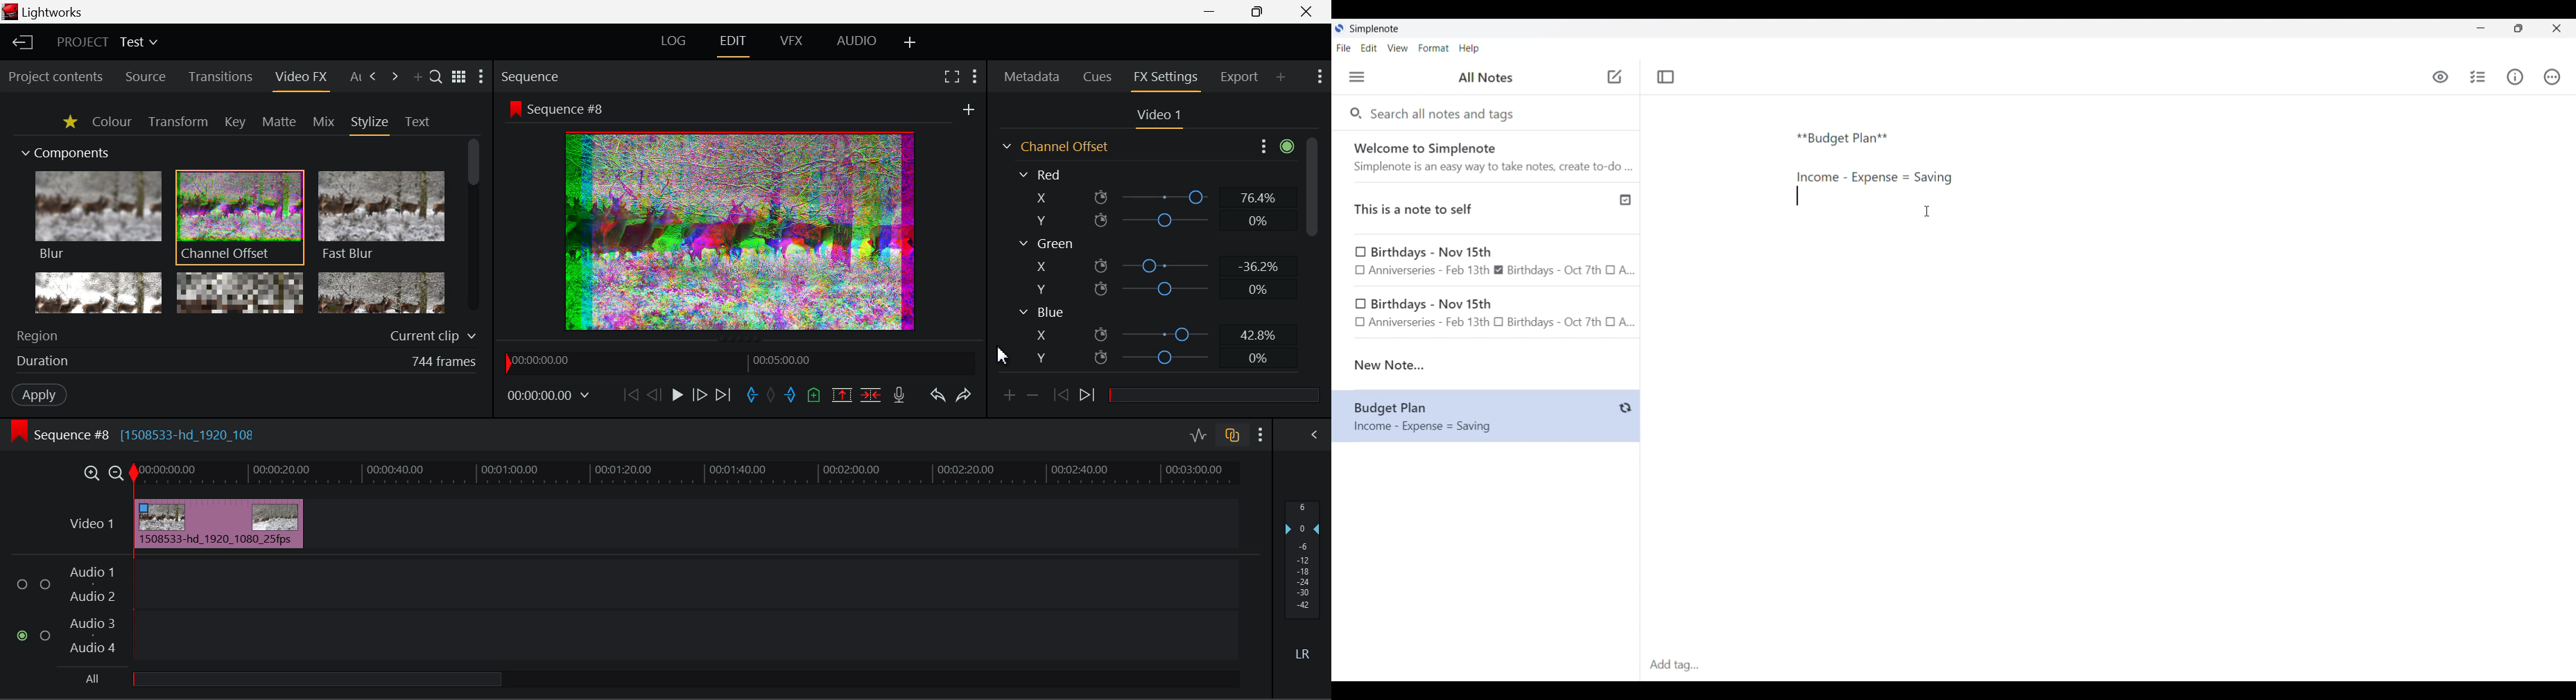 This screenshot has height=700, width=2576. What do you see at coordinates (97, 216) in the screenshot?
I see `Blur` at bounding box center [97, 216].